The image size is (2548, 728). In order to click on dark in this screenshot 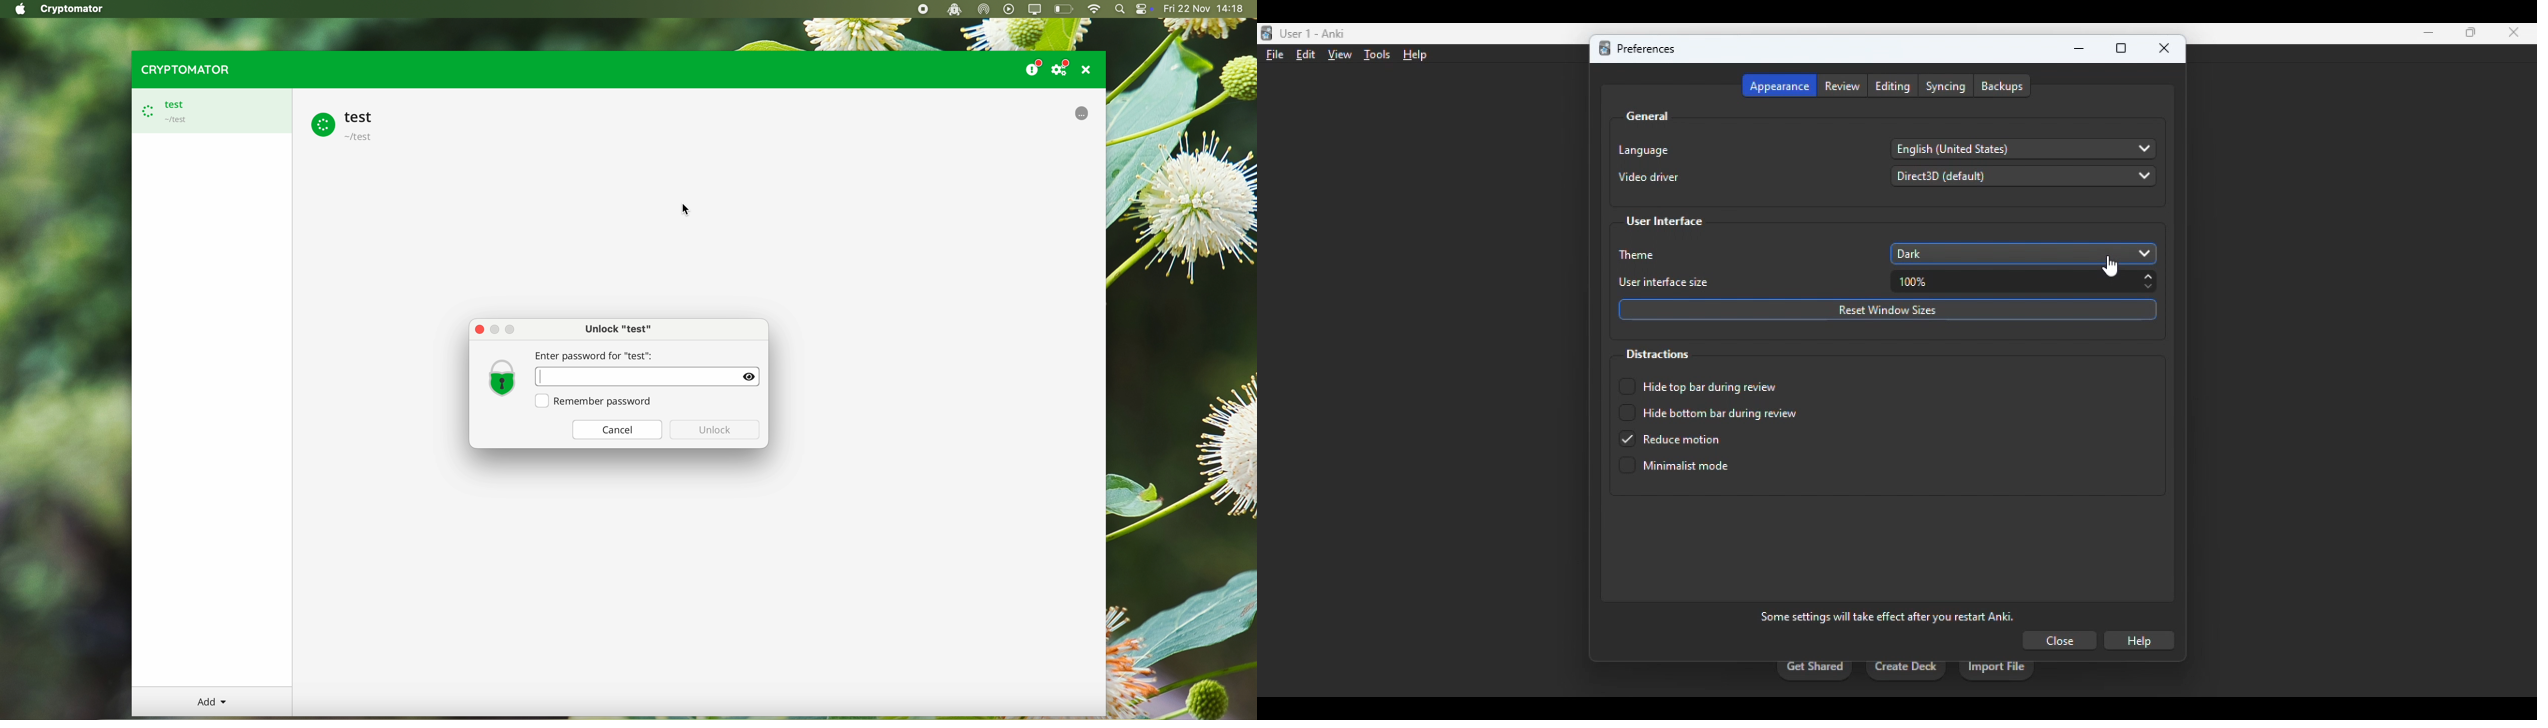, I will do `click(2025, 253)`.